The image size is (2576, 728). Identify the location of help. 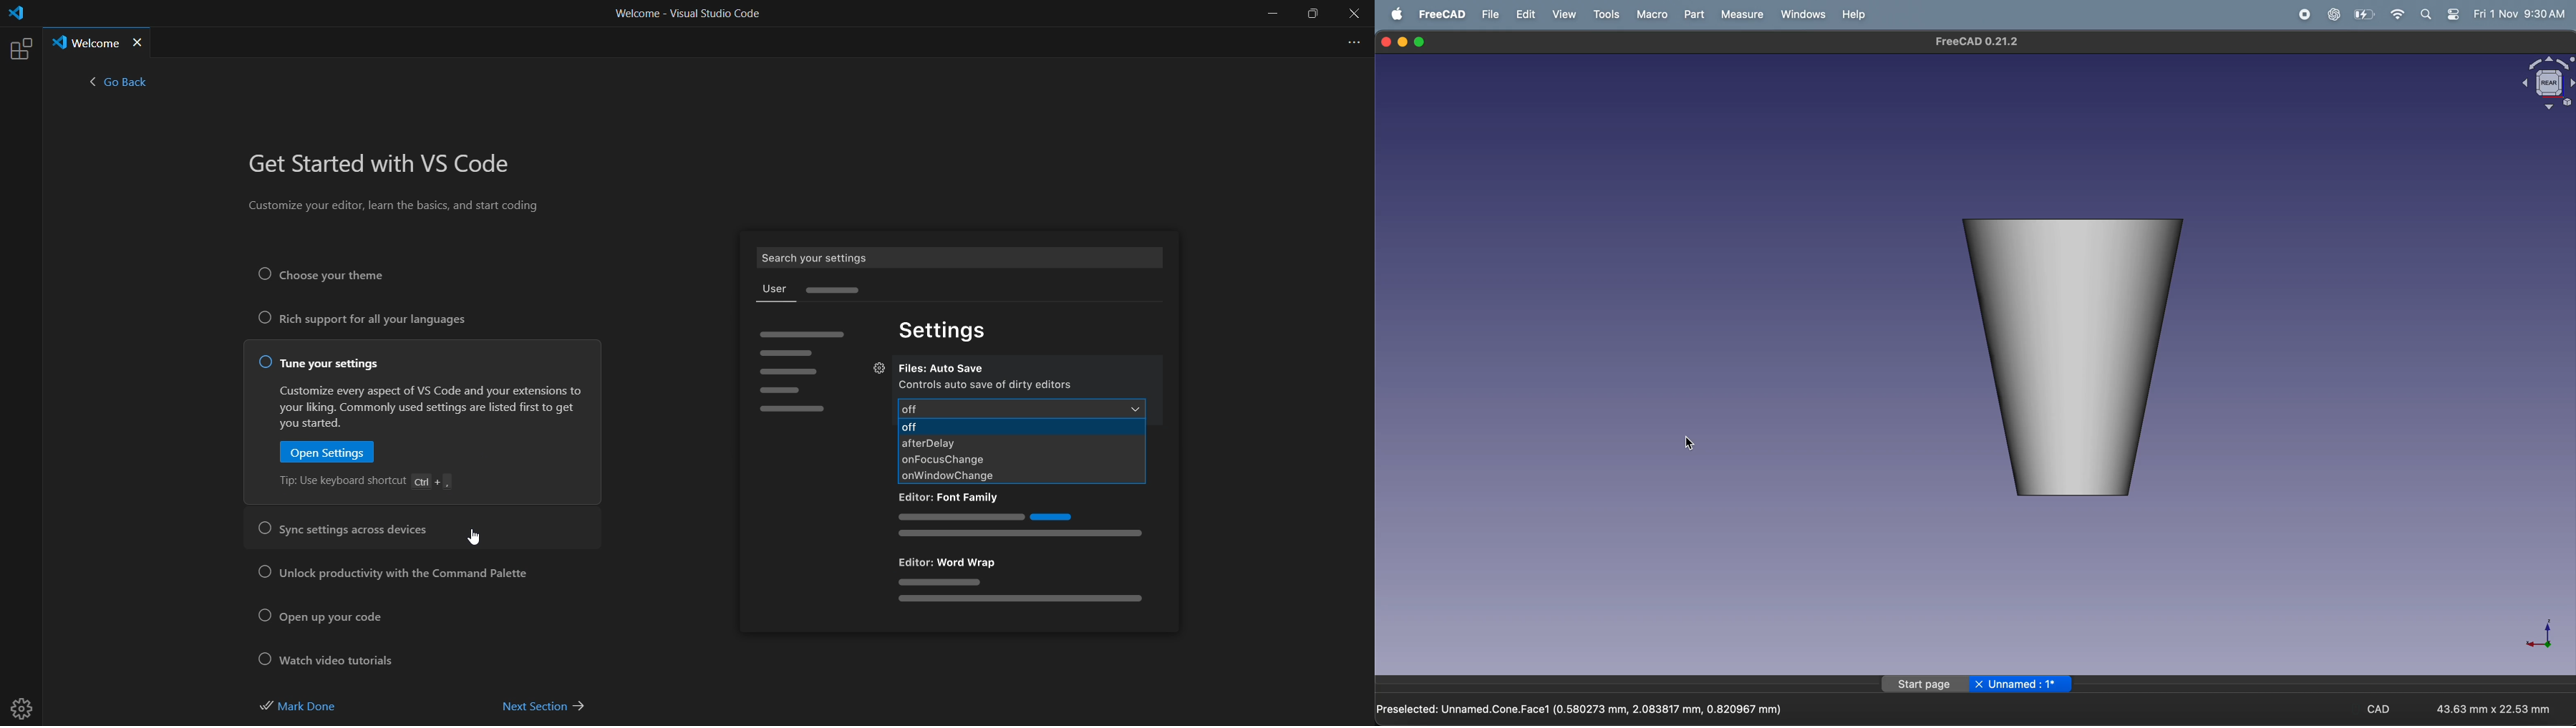
(1853, 14).